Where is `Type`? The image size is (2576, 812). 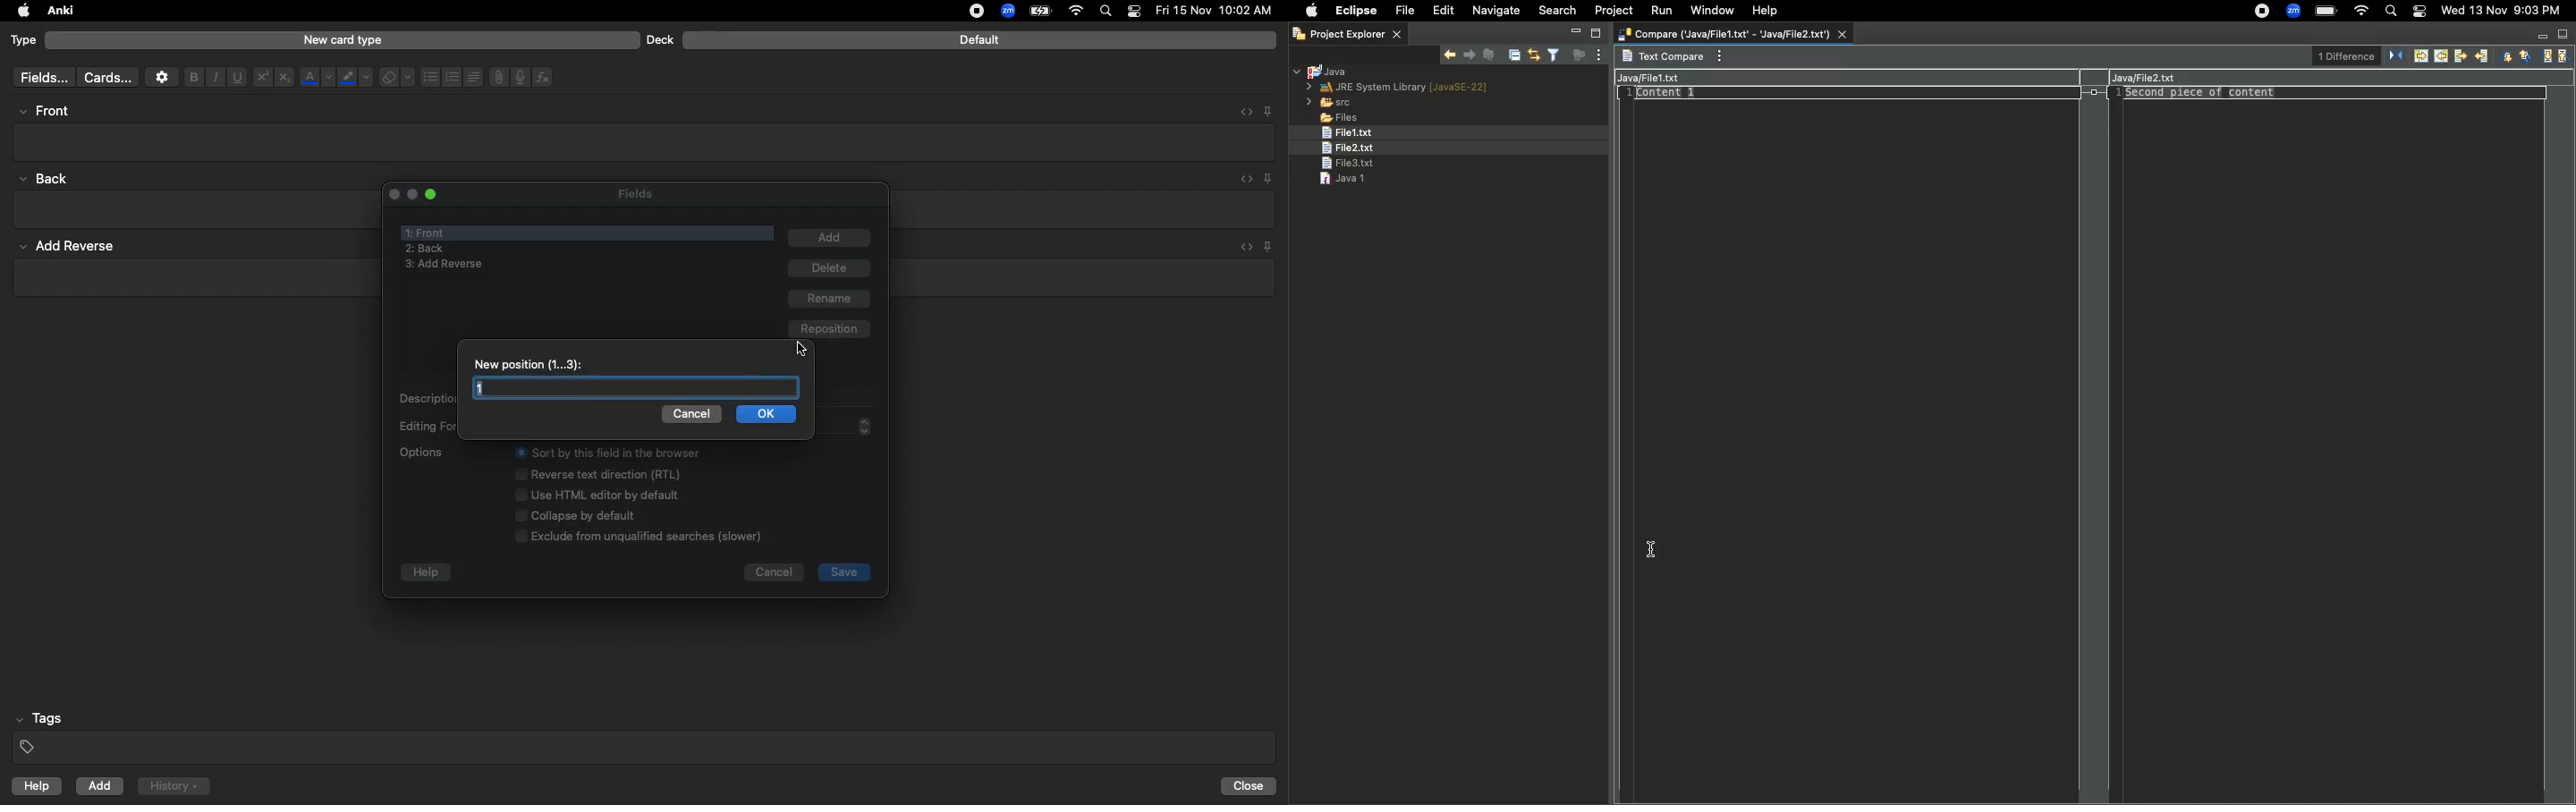
Type is located at coordinates (24, 41).